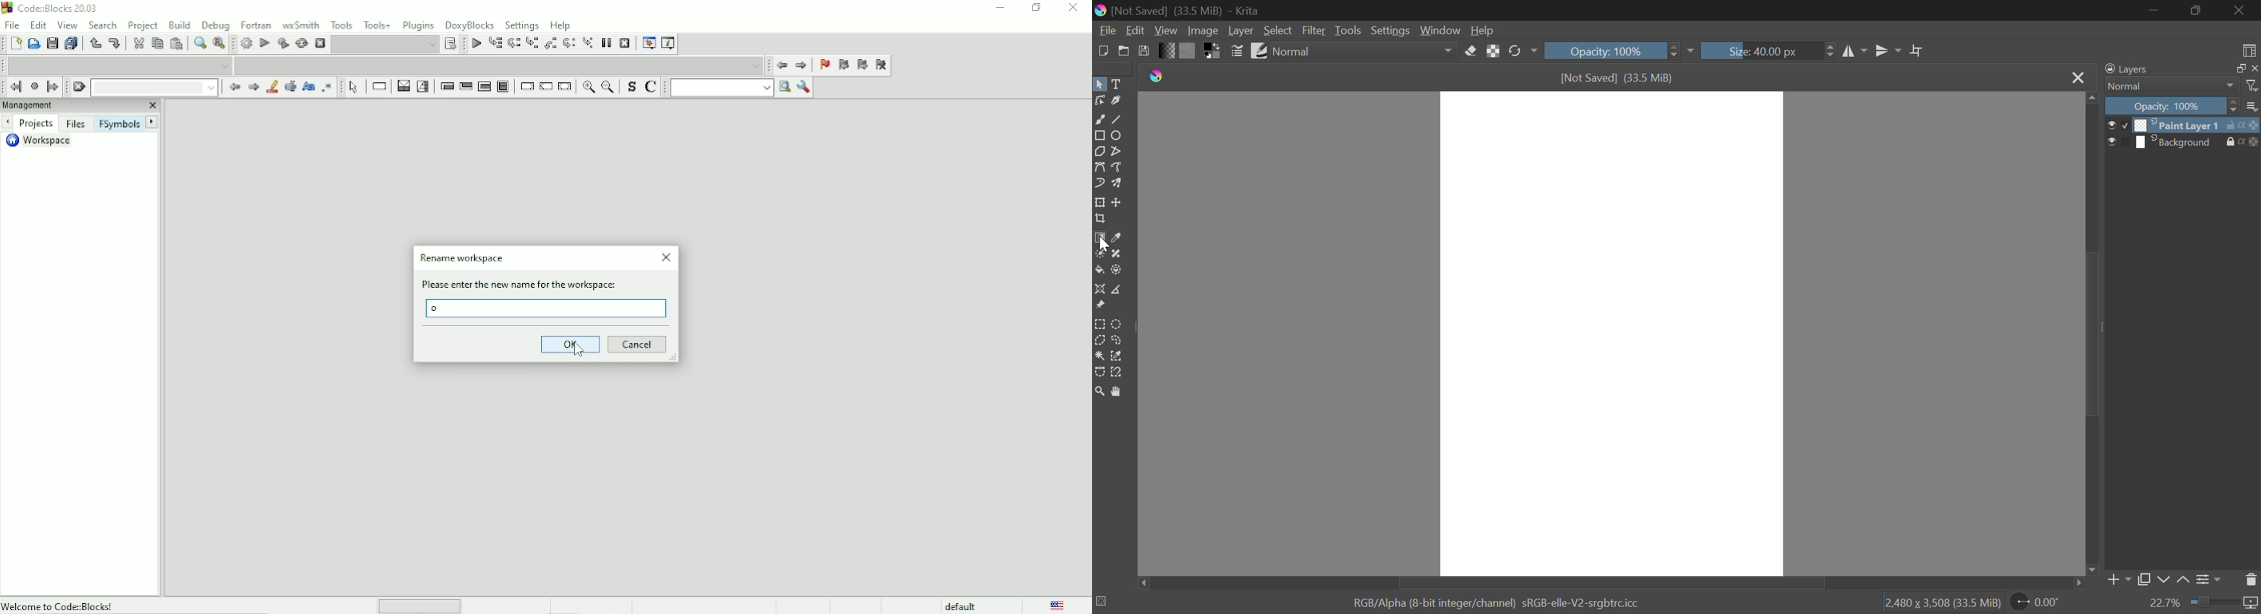 The width and height of the screenshot is (2268, 616). I want to click on cursor, so click(1105, 243).